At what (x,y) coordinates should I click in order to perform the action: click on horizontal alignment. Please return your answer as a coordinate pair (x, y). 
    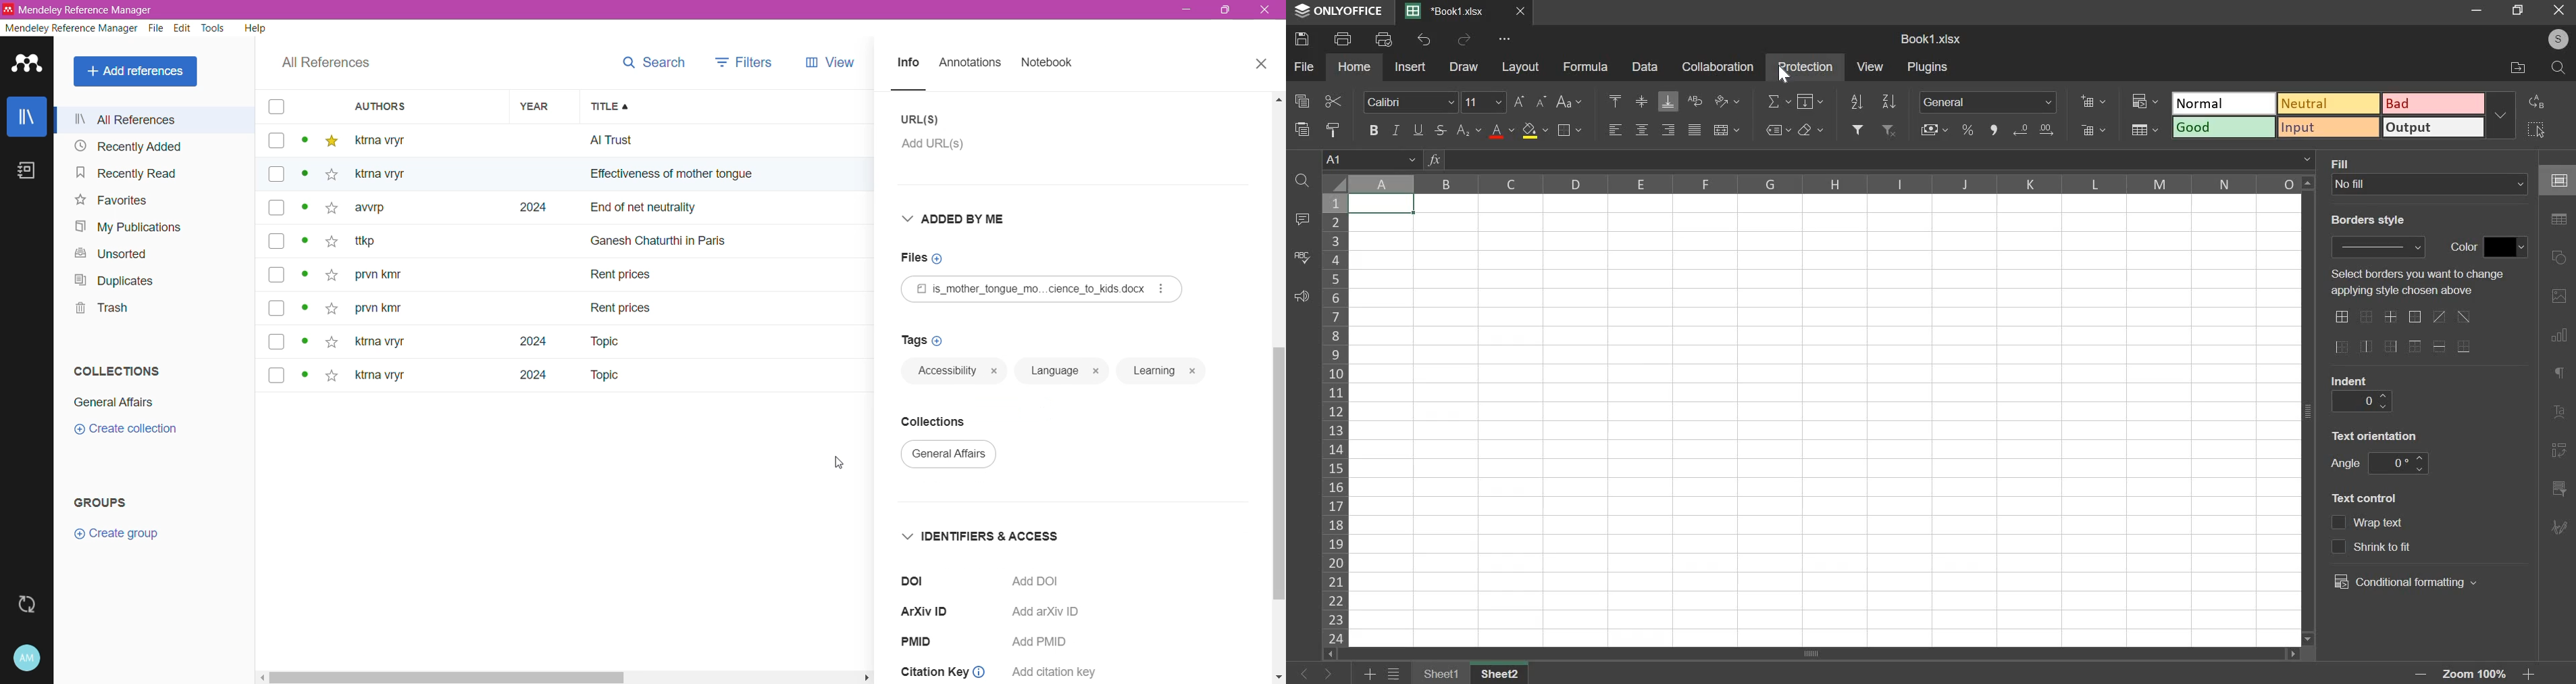
    Looking at the image, I should click on (1668, 131).